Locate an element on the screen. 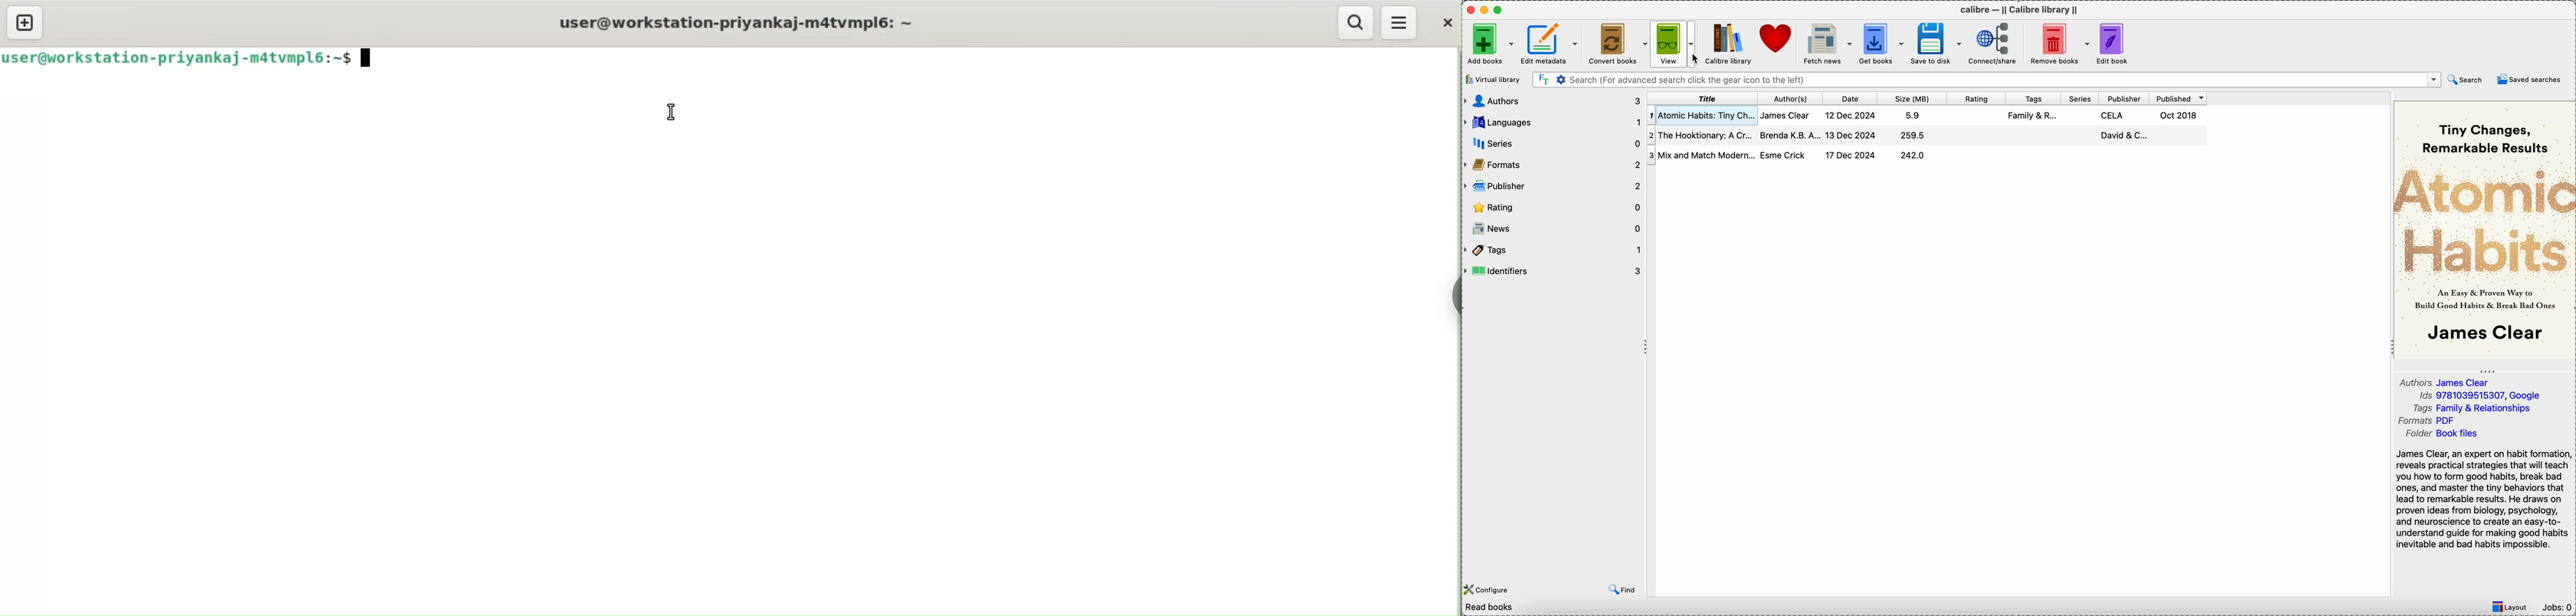 The width and height of the screenshot is (2576, 616). Author James Clear is located at coordinates (2446, 382).